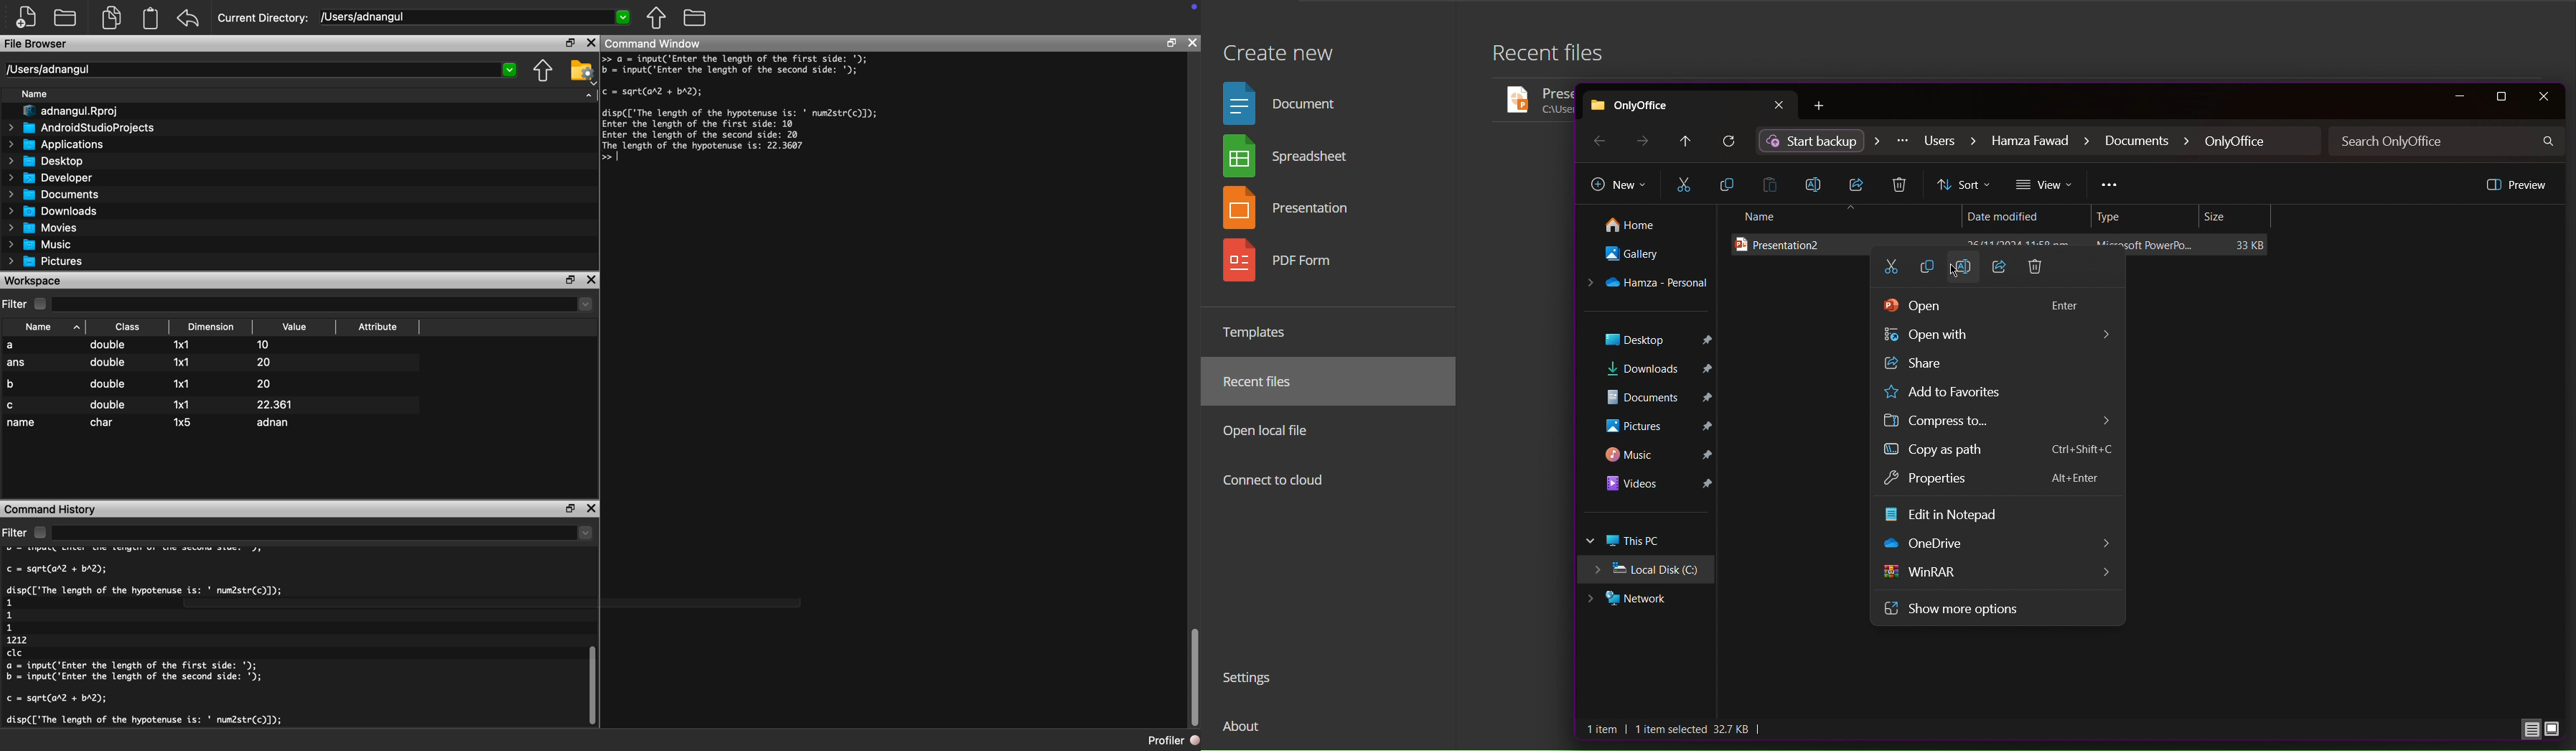 The height and width of the screenshot is (756, 2576). What do you see at coordinates (567, 508) in the screenshot?
I see `restore down` at bounding box center [567, 508].